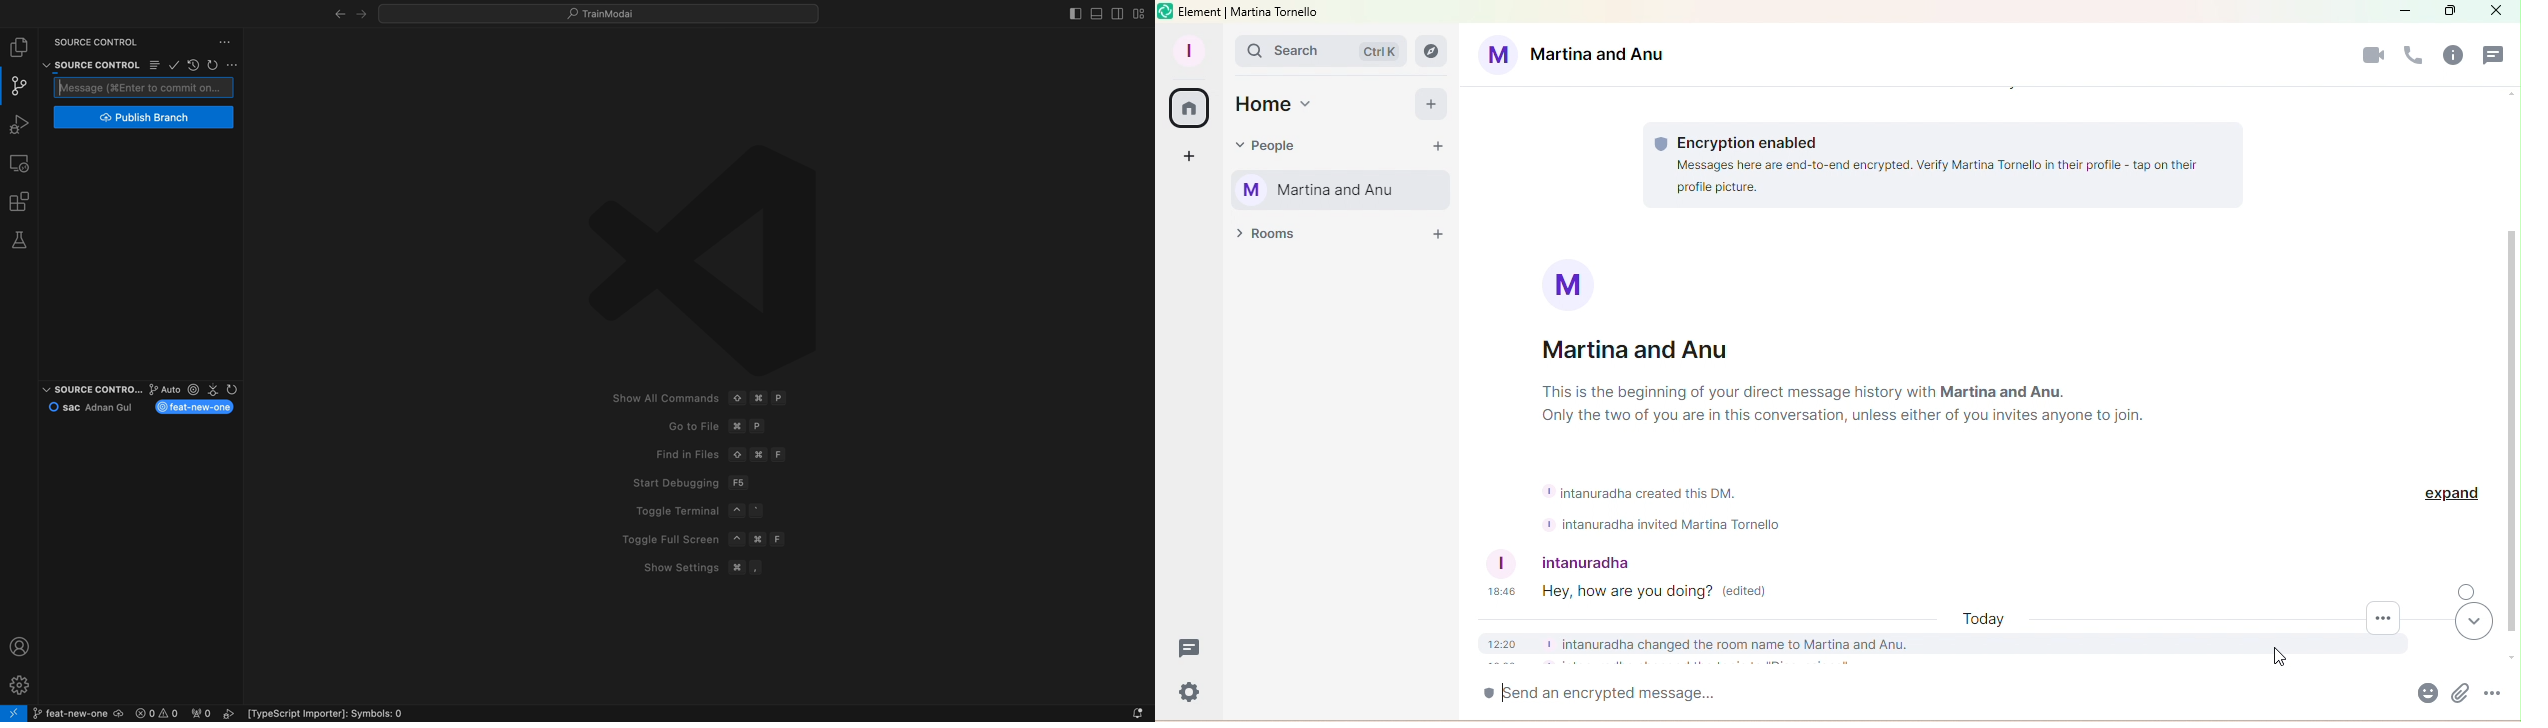 The width and height of the screenshot is (2548, 728). I want to click on current branch, so click(217, 407).